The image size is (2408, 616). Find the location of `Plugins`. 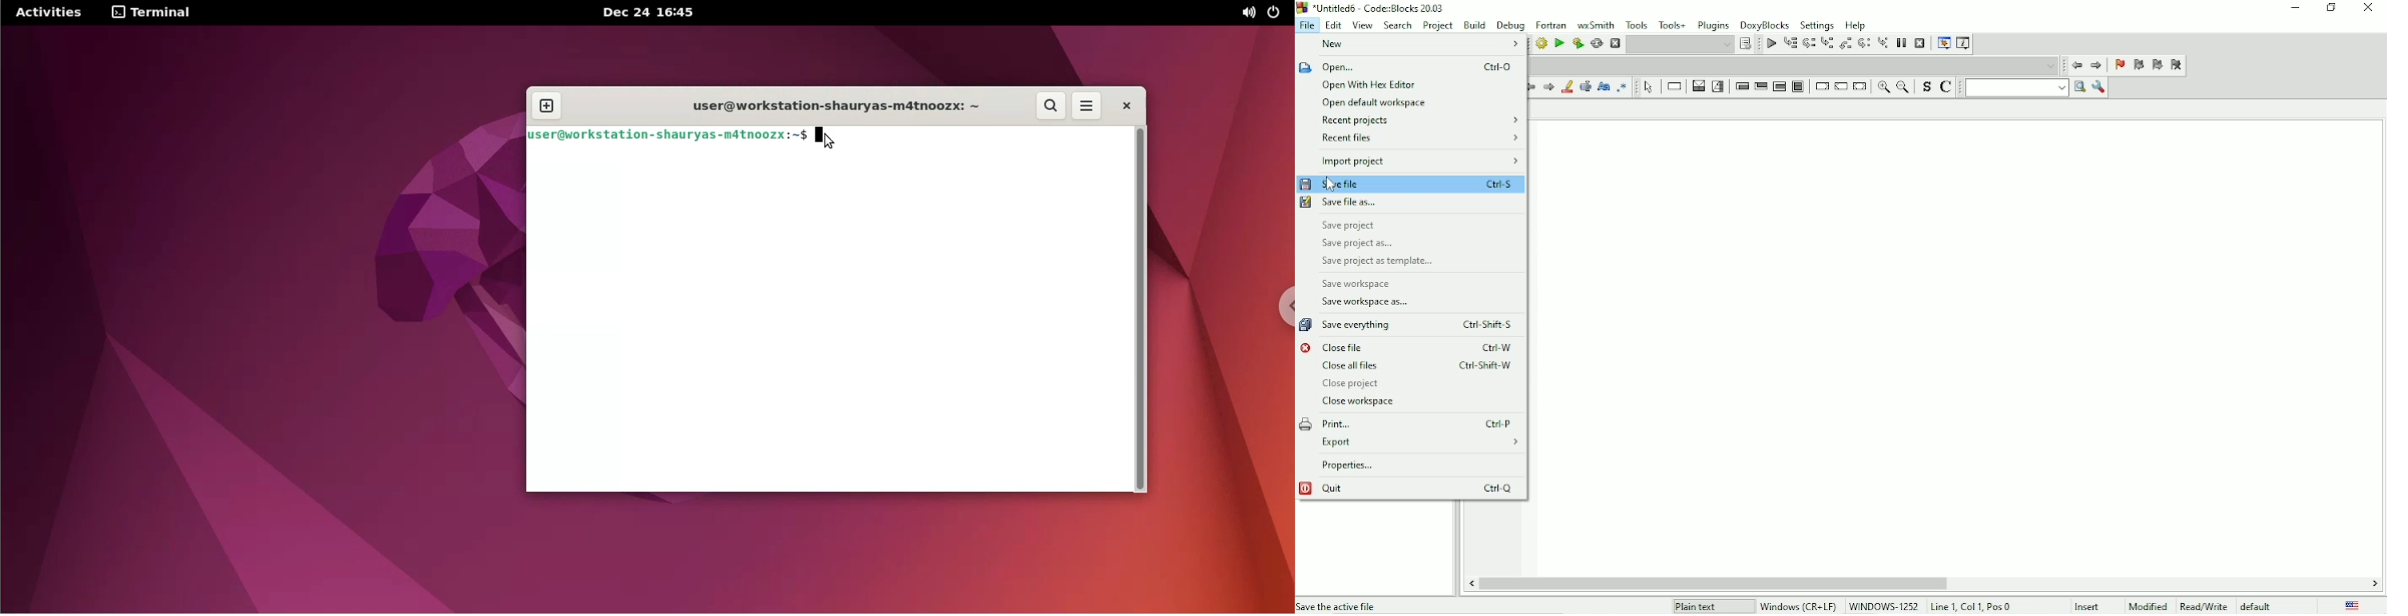

Plugins is located at coordinates (1712, 25).